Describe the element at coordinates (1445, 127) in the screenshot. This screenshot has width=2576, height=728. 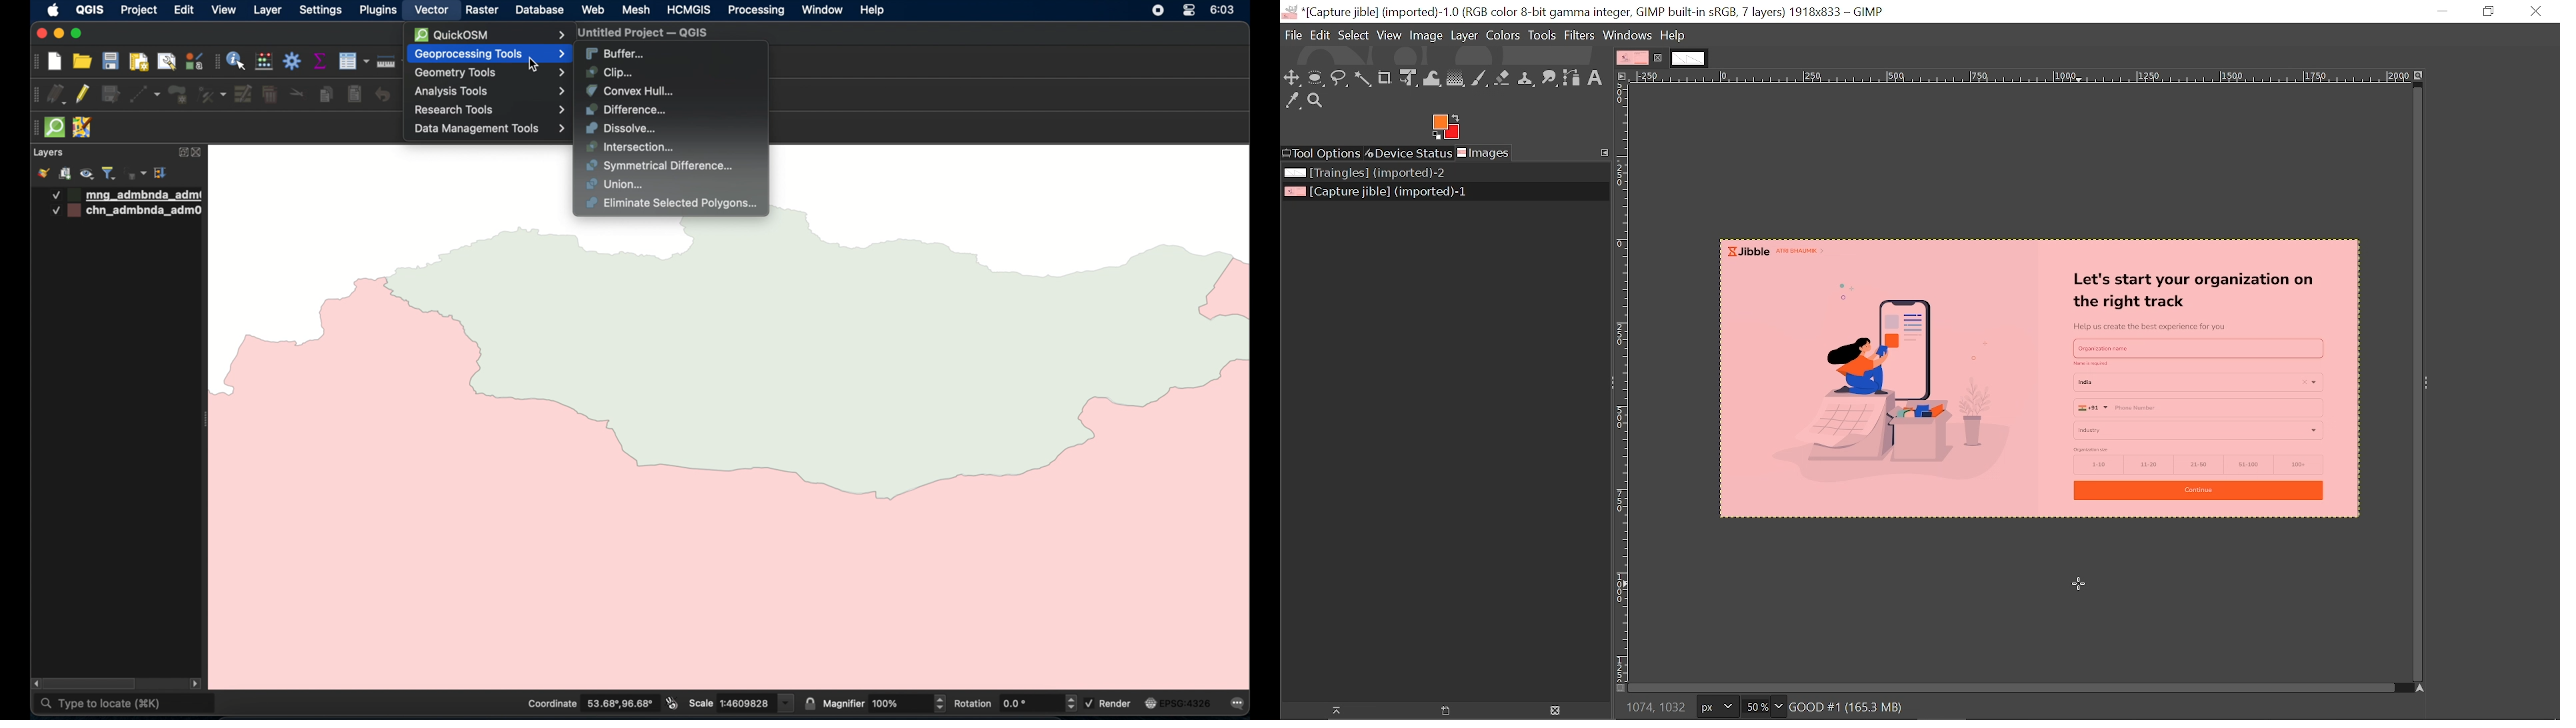
I see `Foreground color` at that location.